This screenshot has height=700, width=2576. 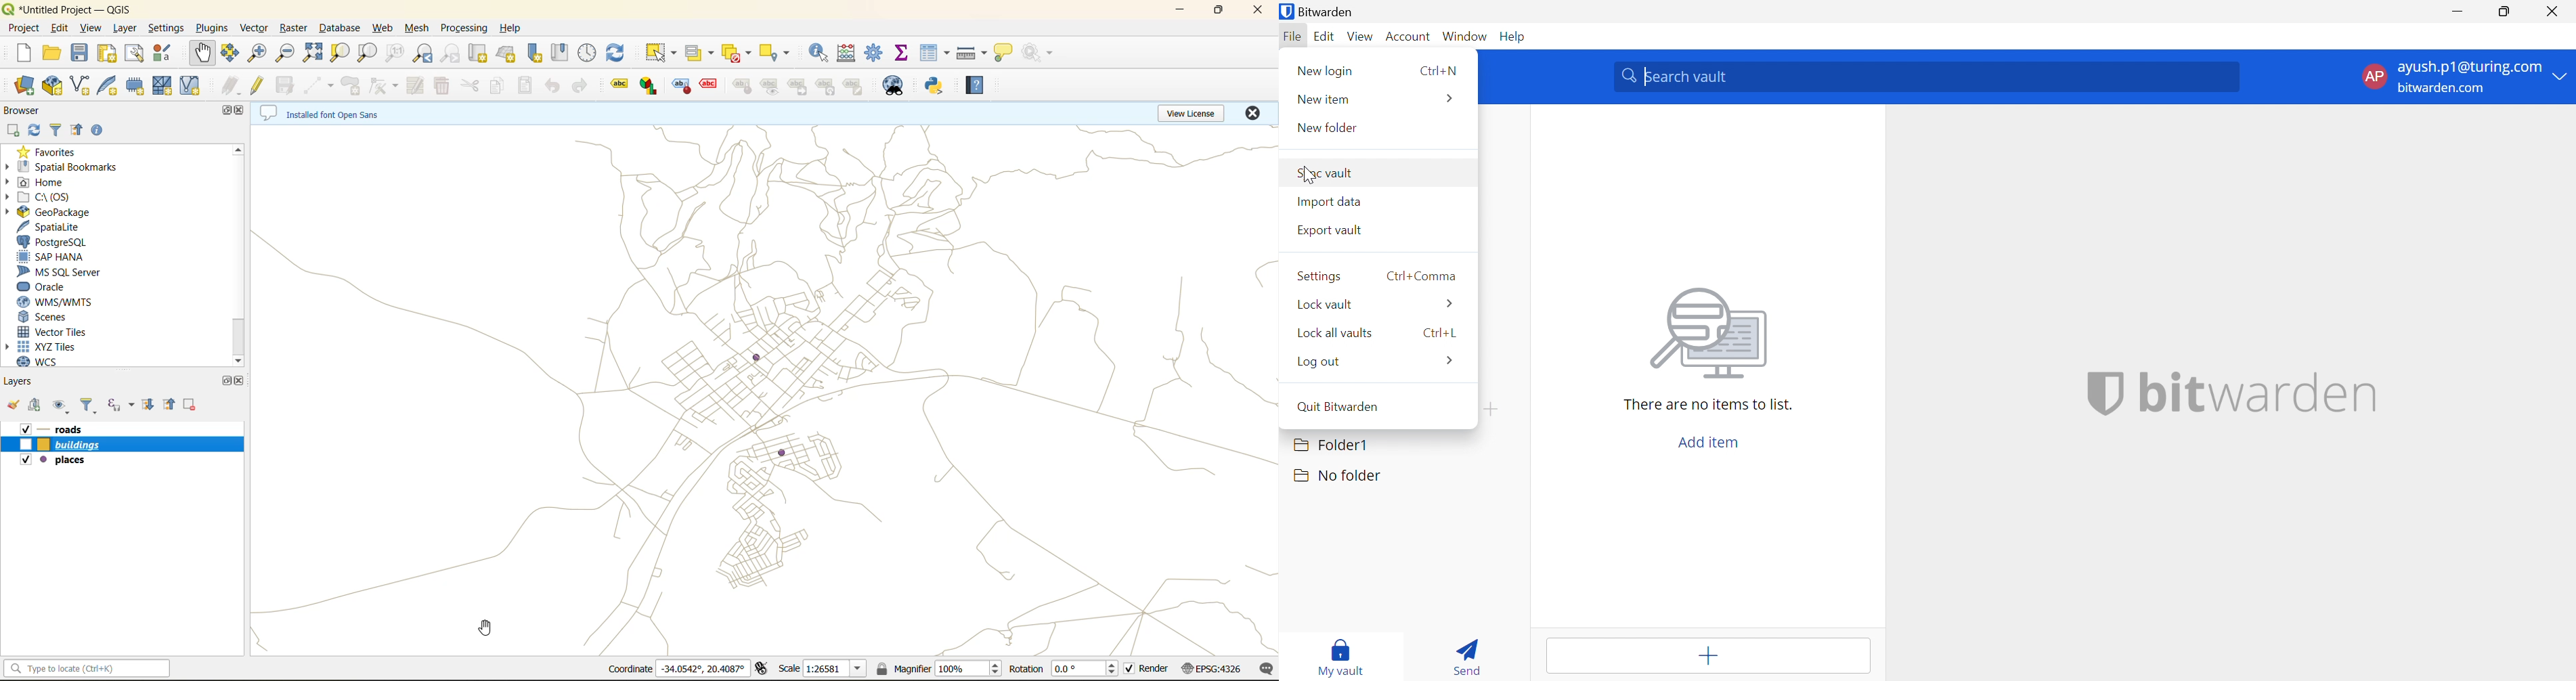 What do you see at coordinates (21, 109) in the screenshot?
I see `browser` at bounding box center [21, 109].